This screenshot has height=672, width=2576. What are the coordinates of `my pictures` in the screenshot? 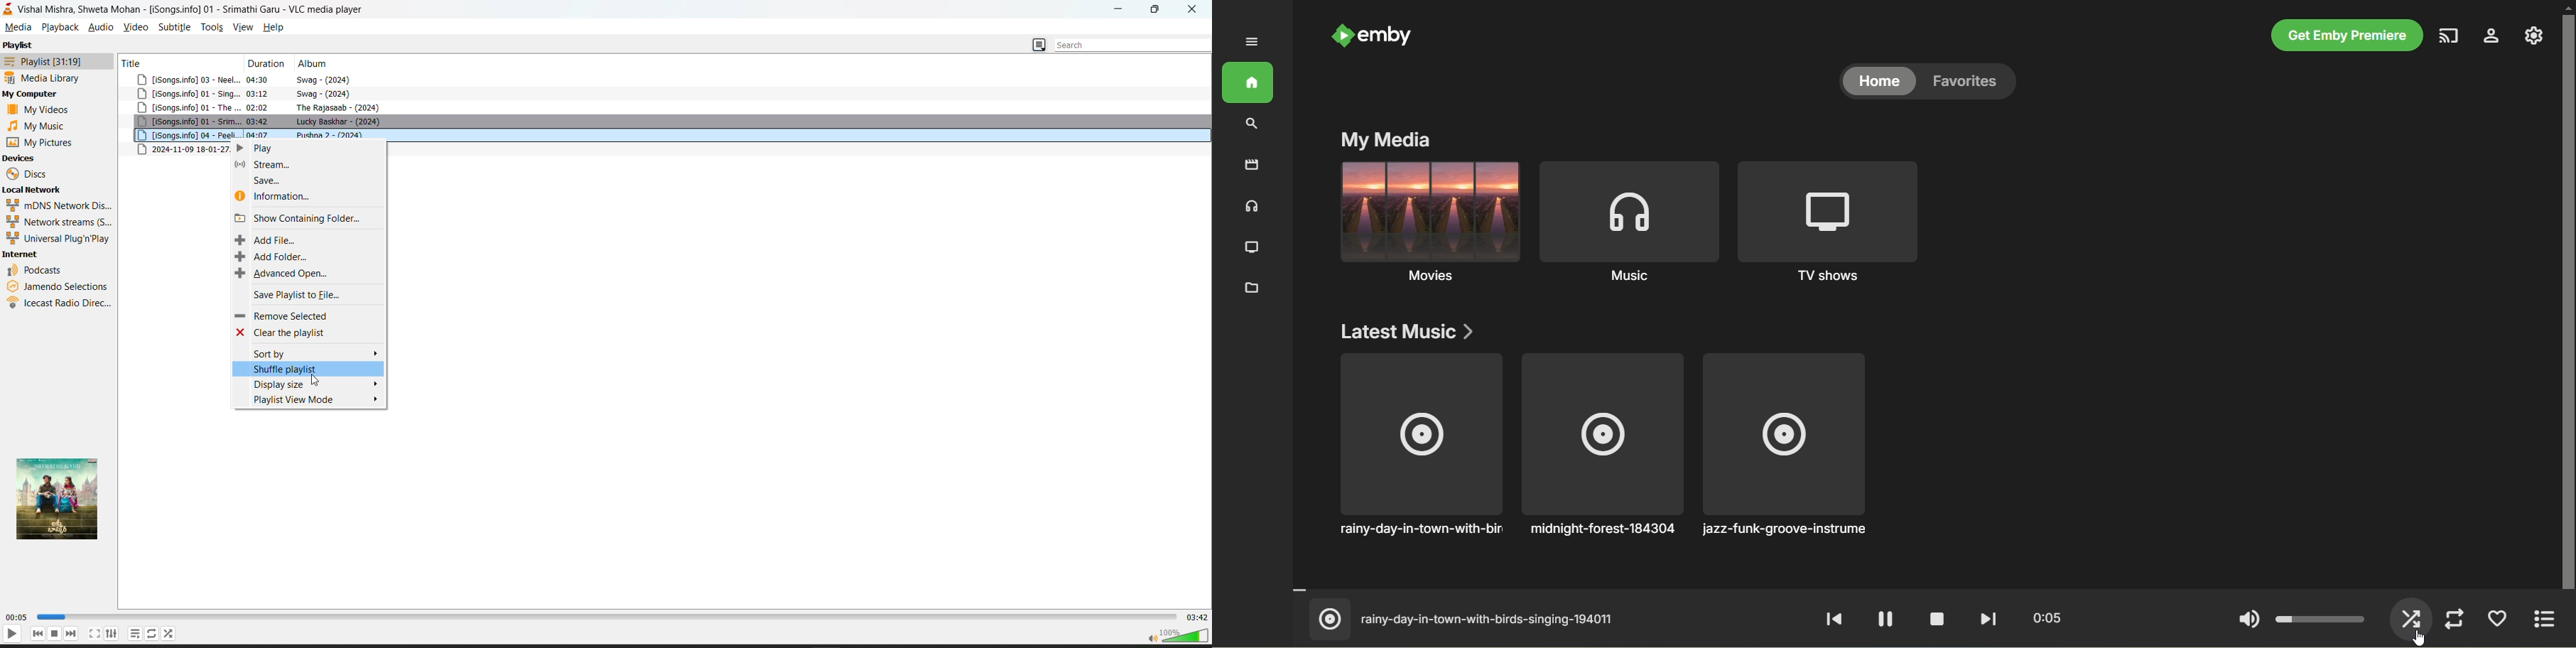 It's located at (41, 141).